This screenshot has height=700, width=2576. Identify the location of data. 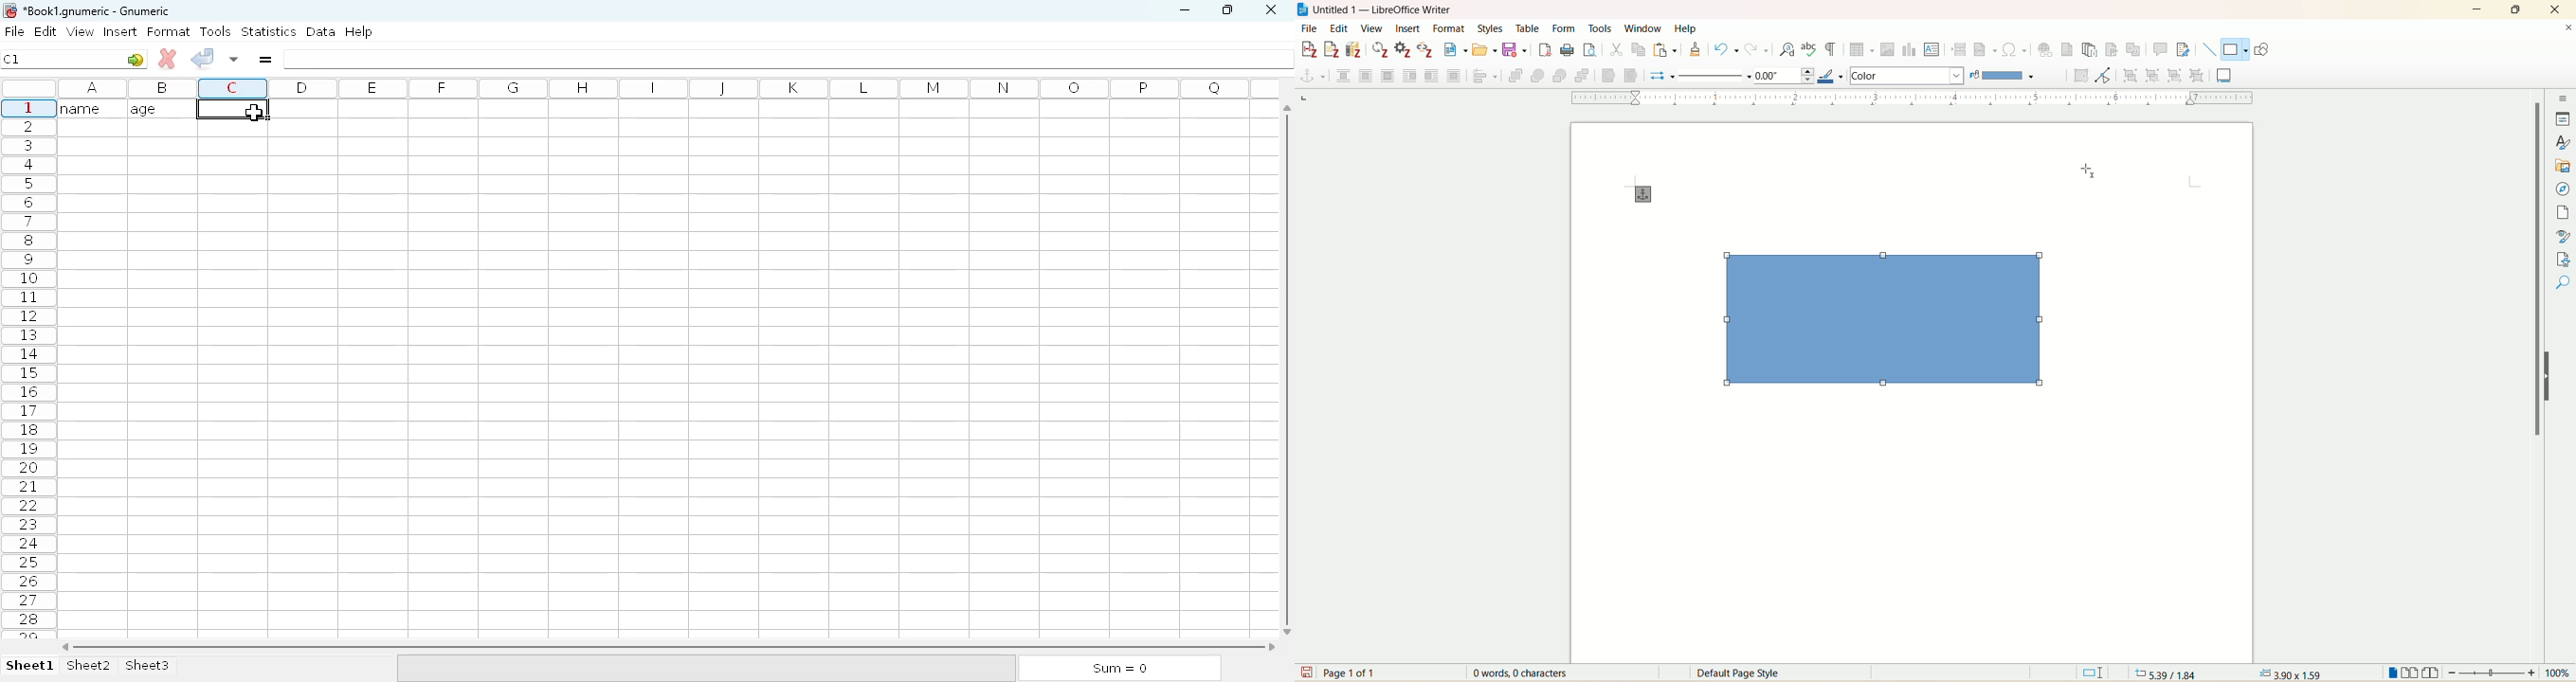
(321, 31).